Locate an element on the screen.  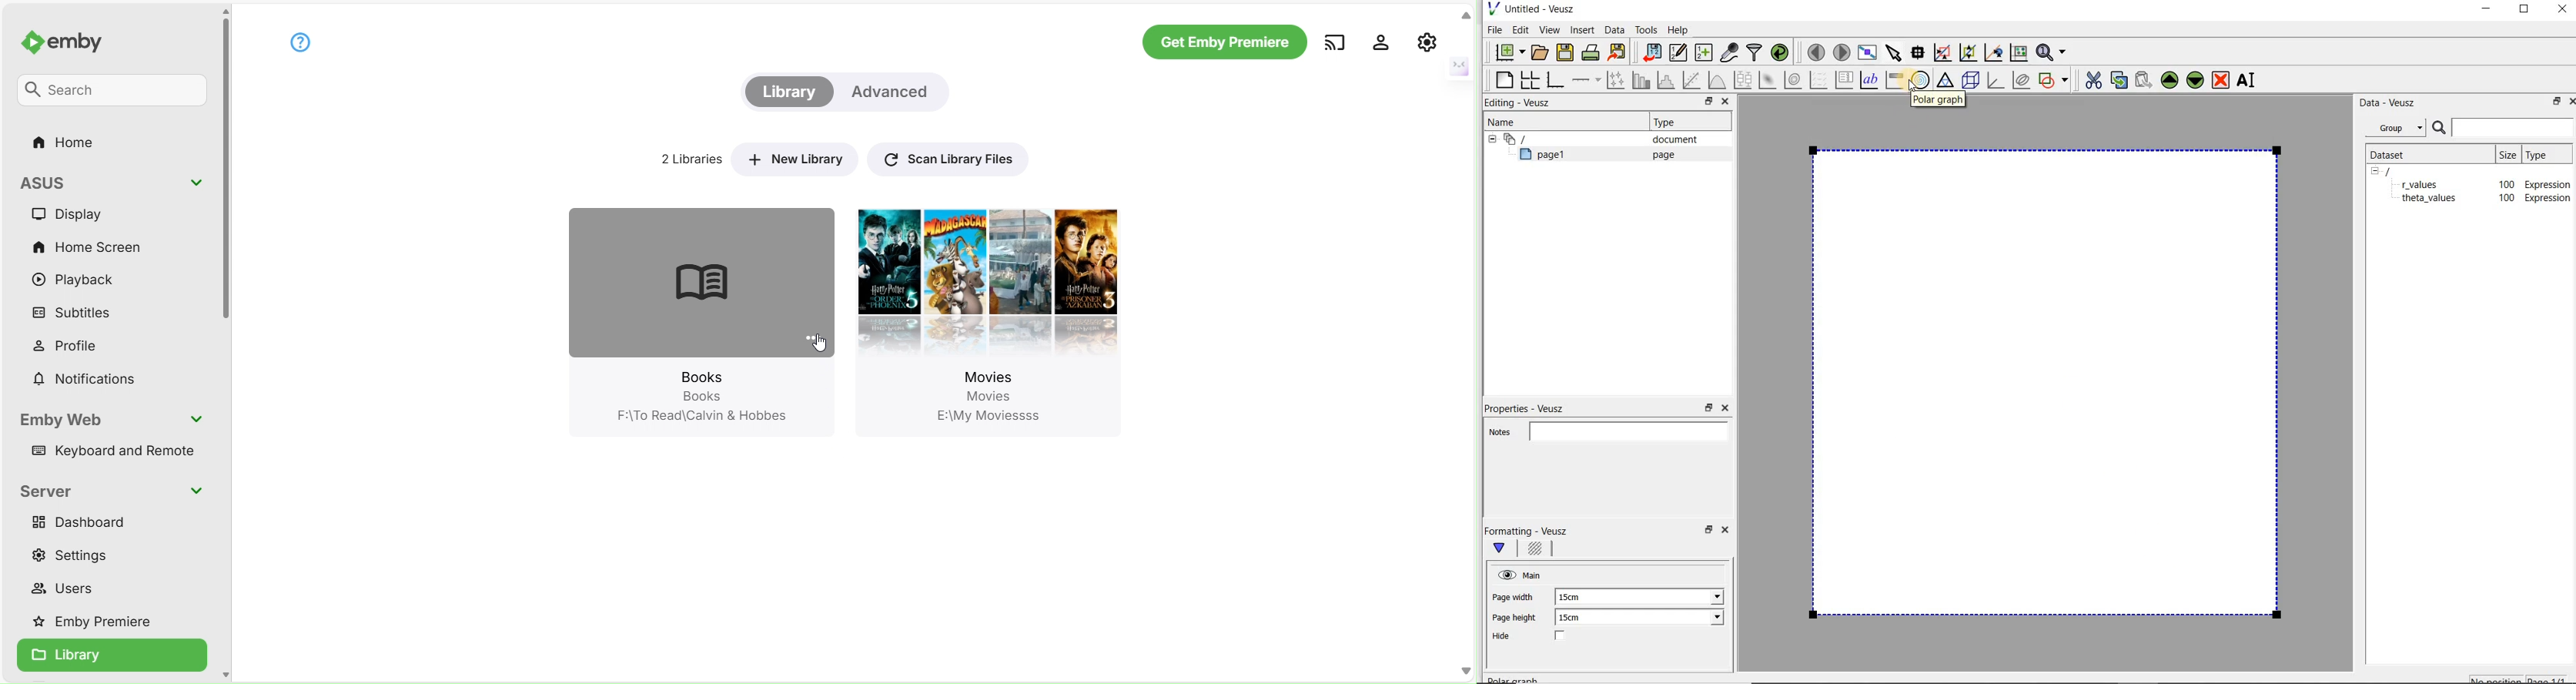
collapse is located at coordinates (1457, 65).